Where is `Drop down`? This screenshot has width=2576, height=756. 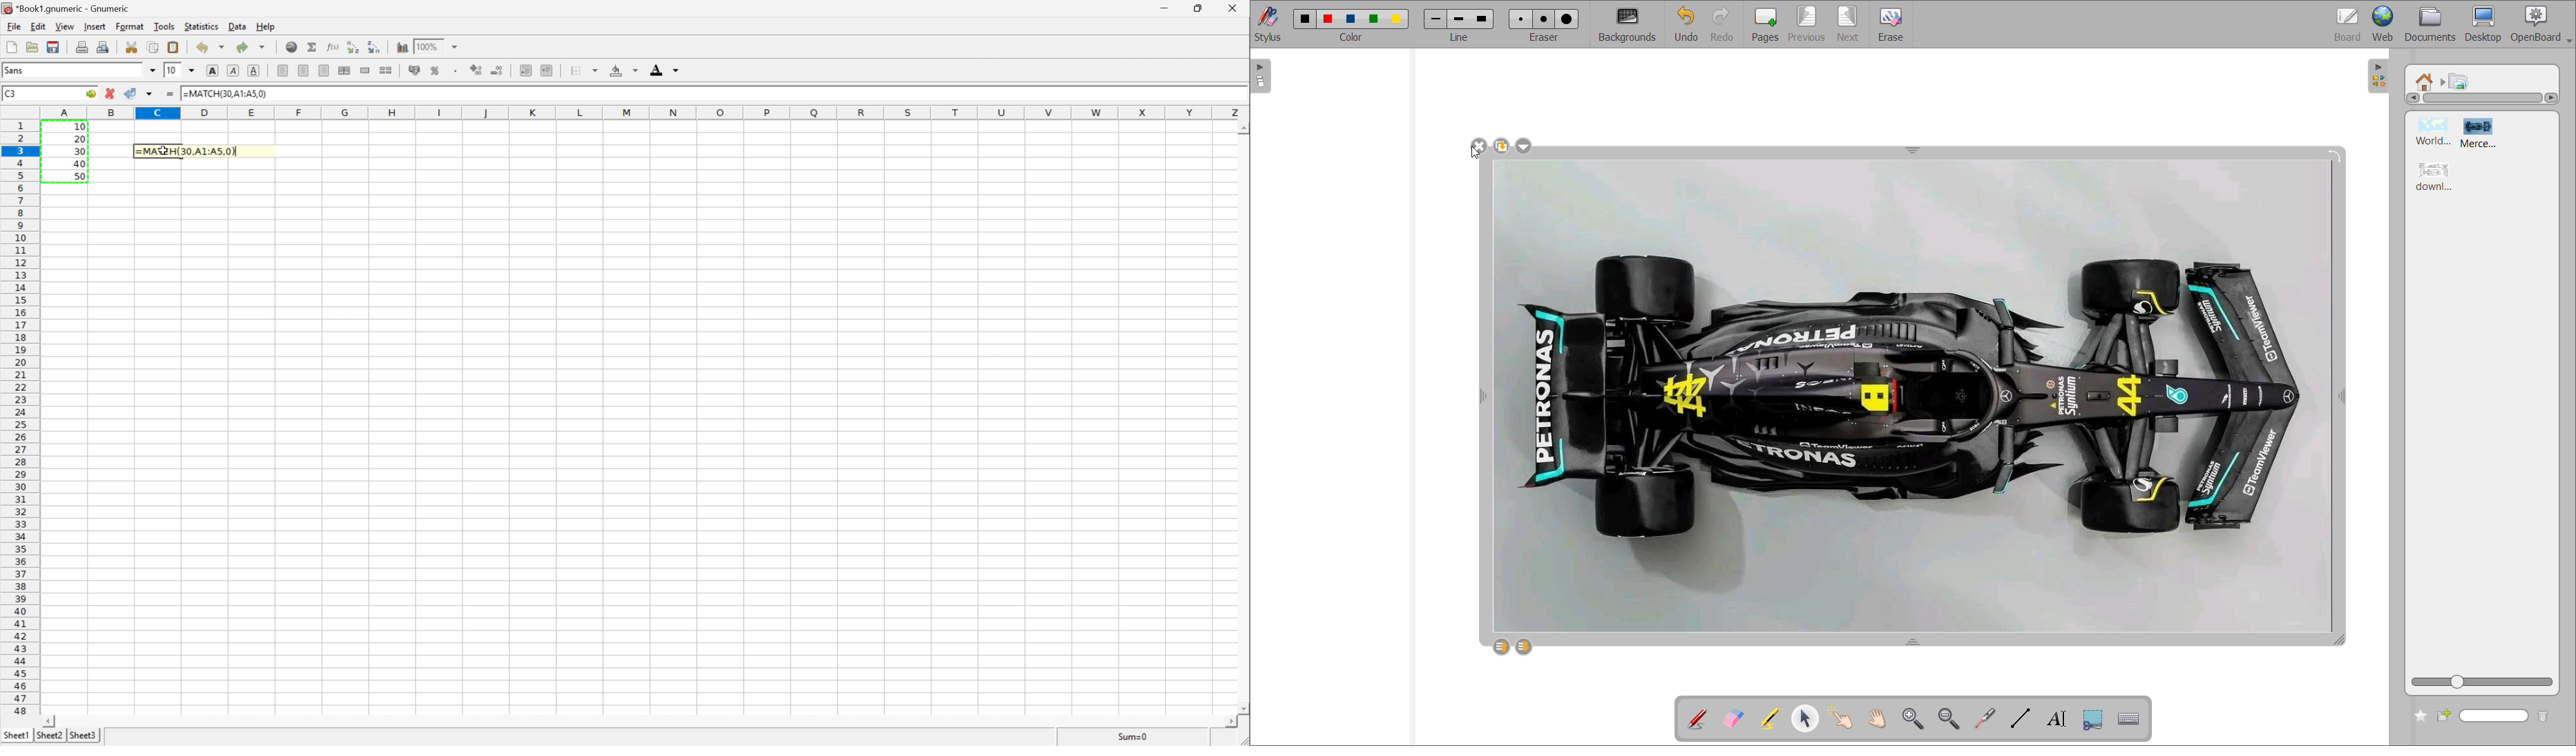
Drop down is located at coordinates (191, 71).